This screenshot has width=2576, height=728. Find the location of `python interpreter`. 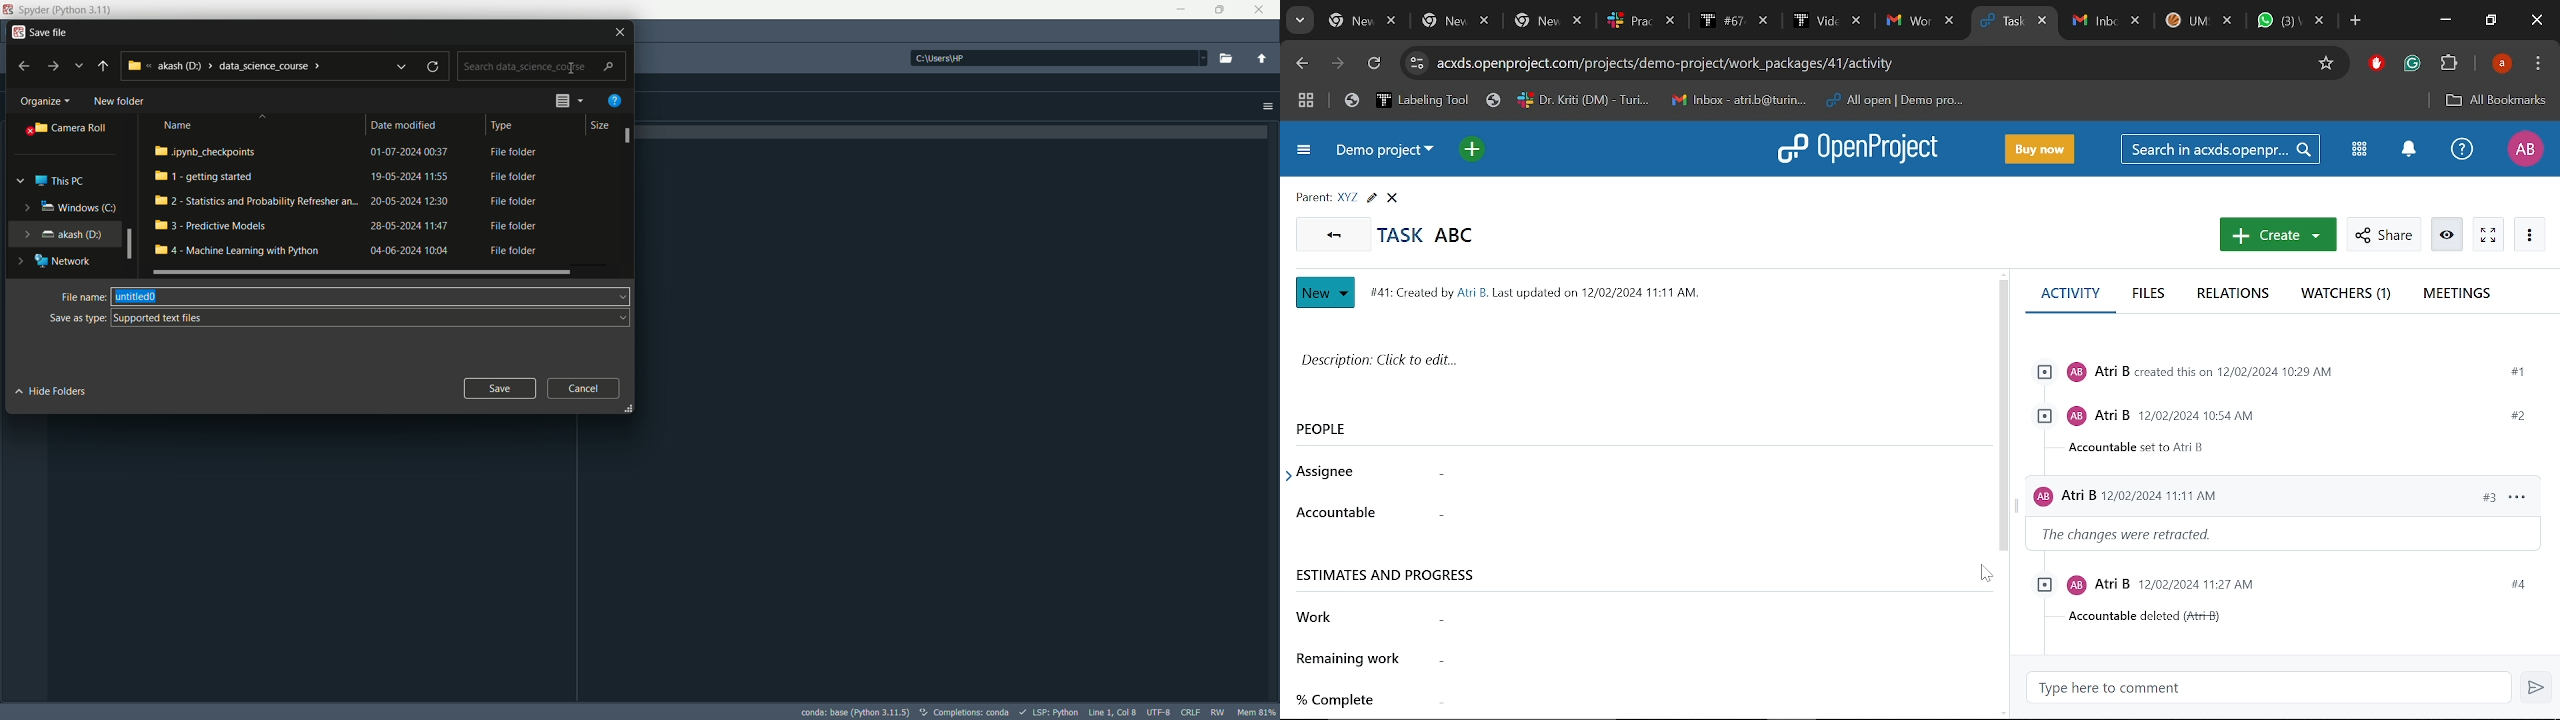

python interpreter is located at coordinates (854, 712).